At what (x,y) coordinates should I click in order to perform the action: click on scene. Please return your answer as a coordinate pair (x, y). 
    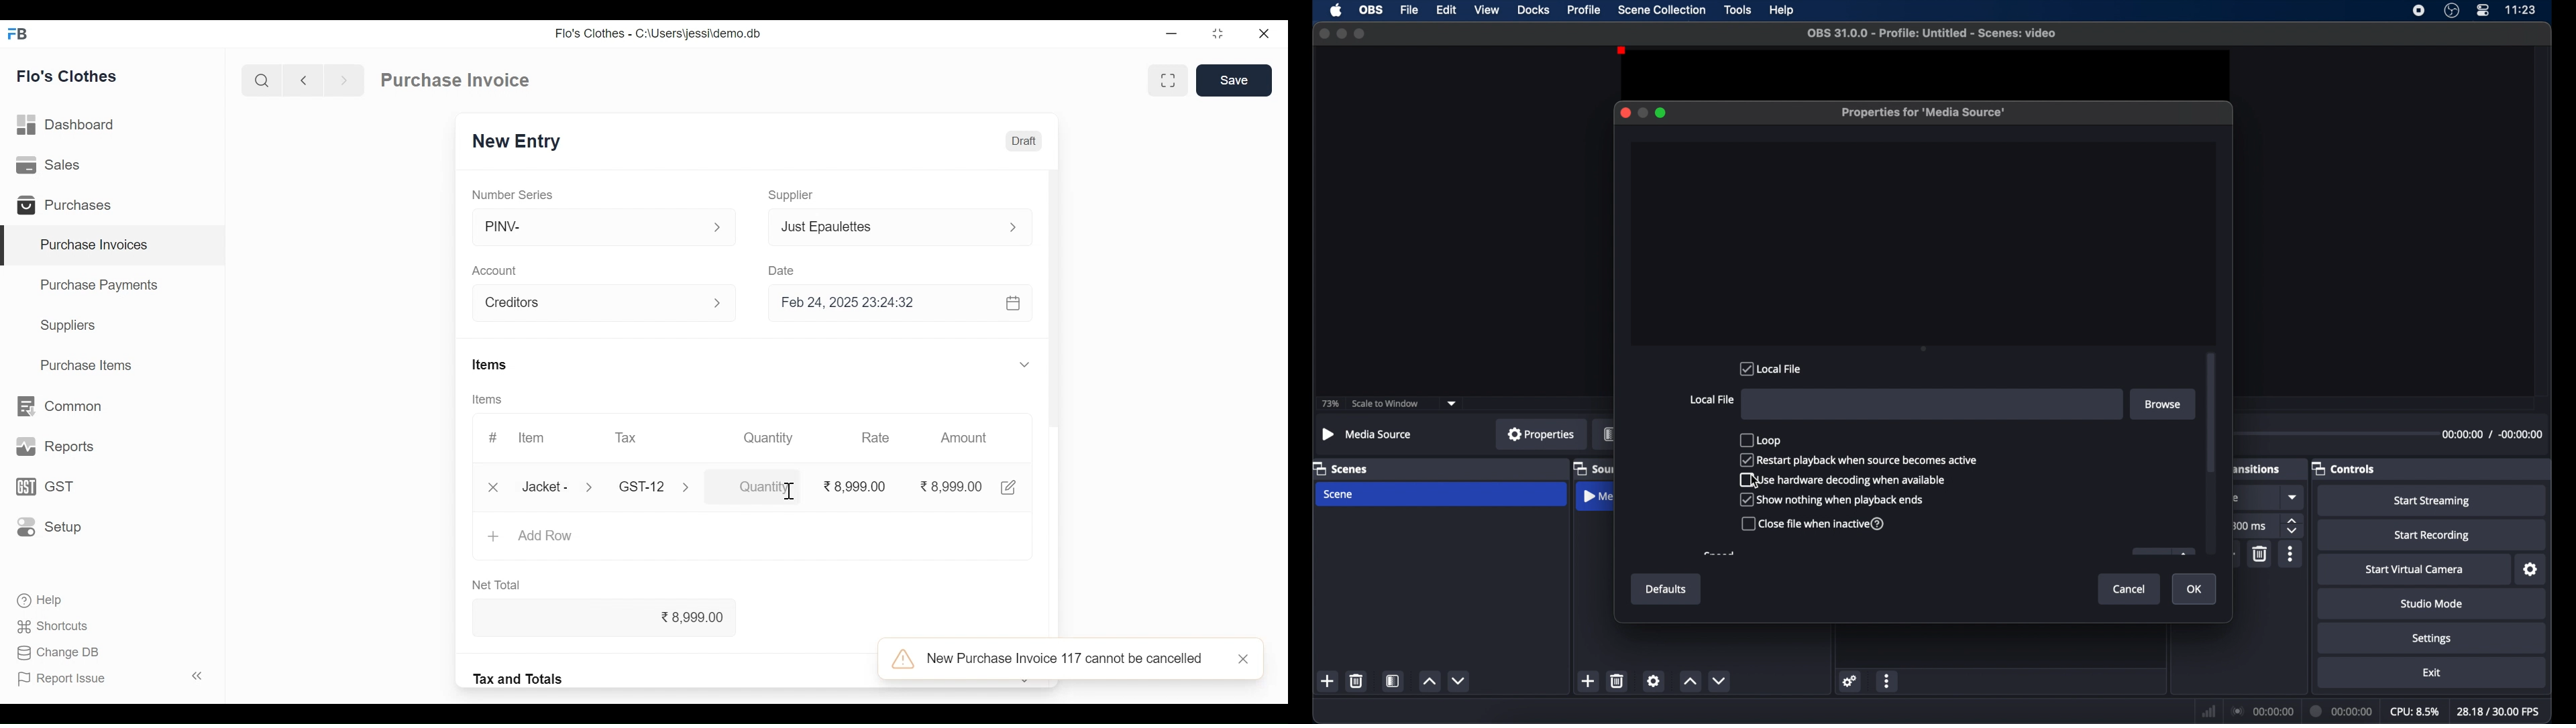
    Looking at the image, I should click on (1338, 495).